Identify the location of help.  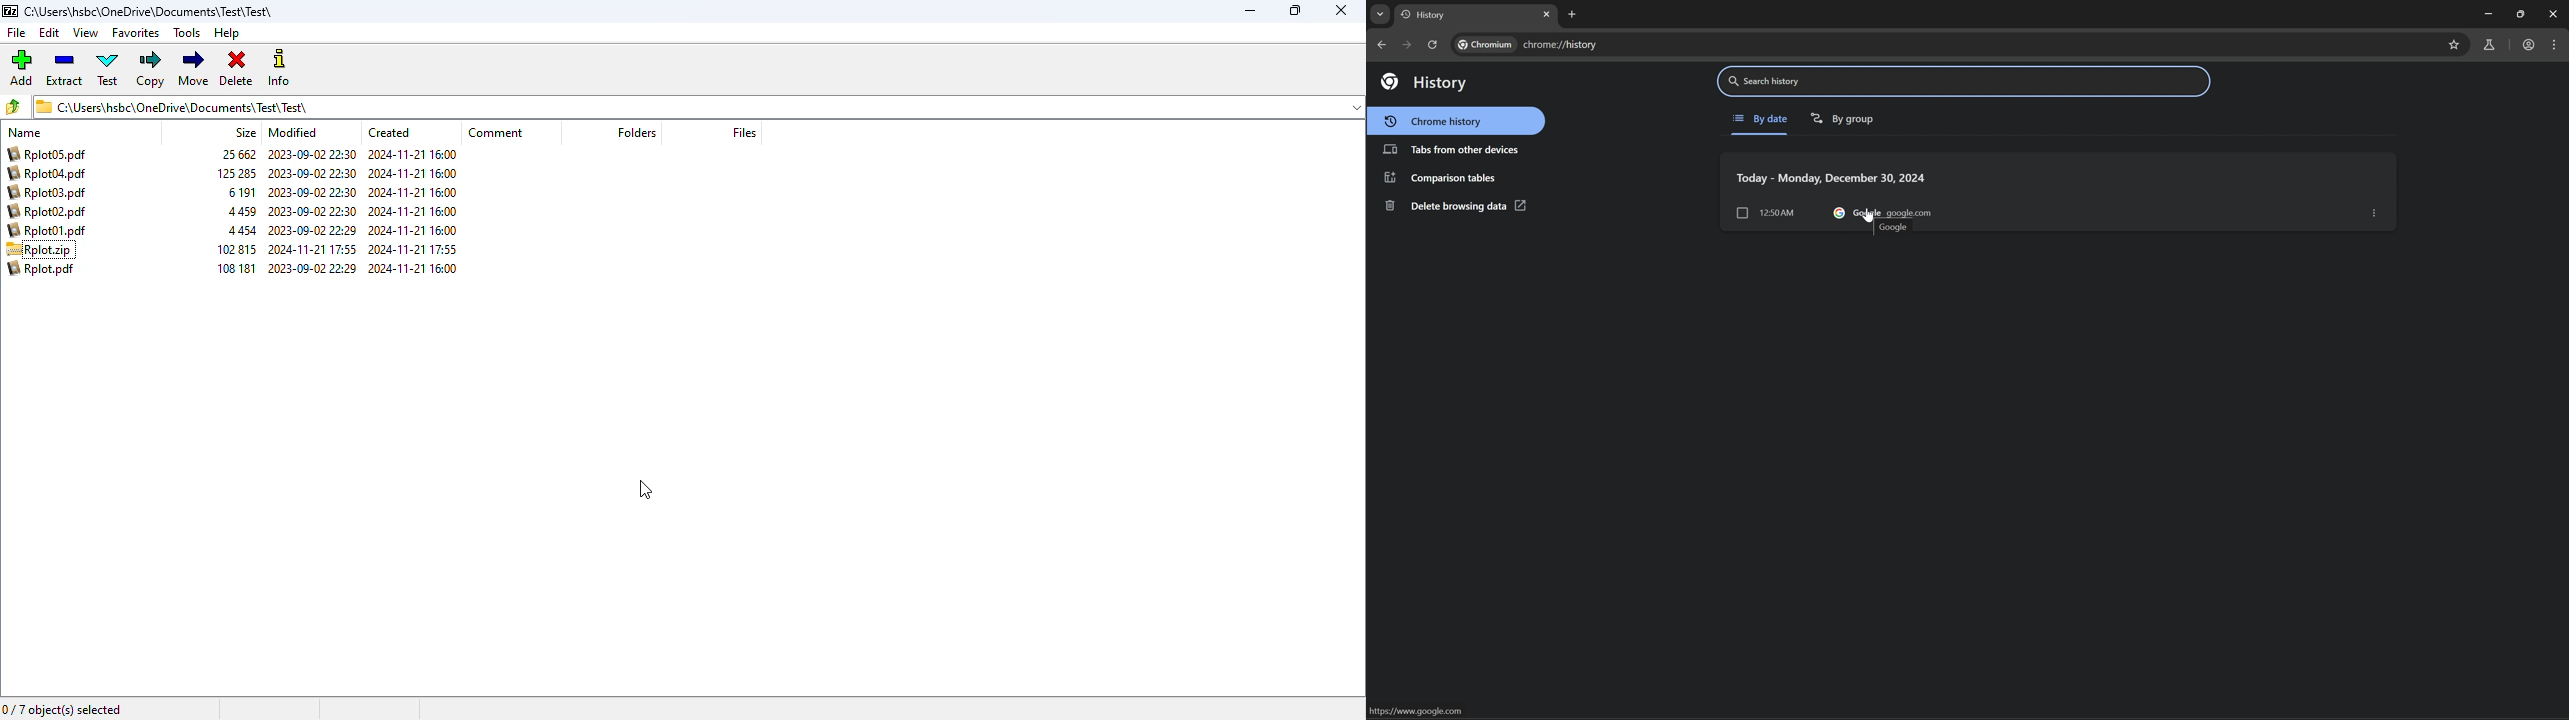
(226, 34).